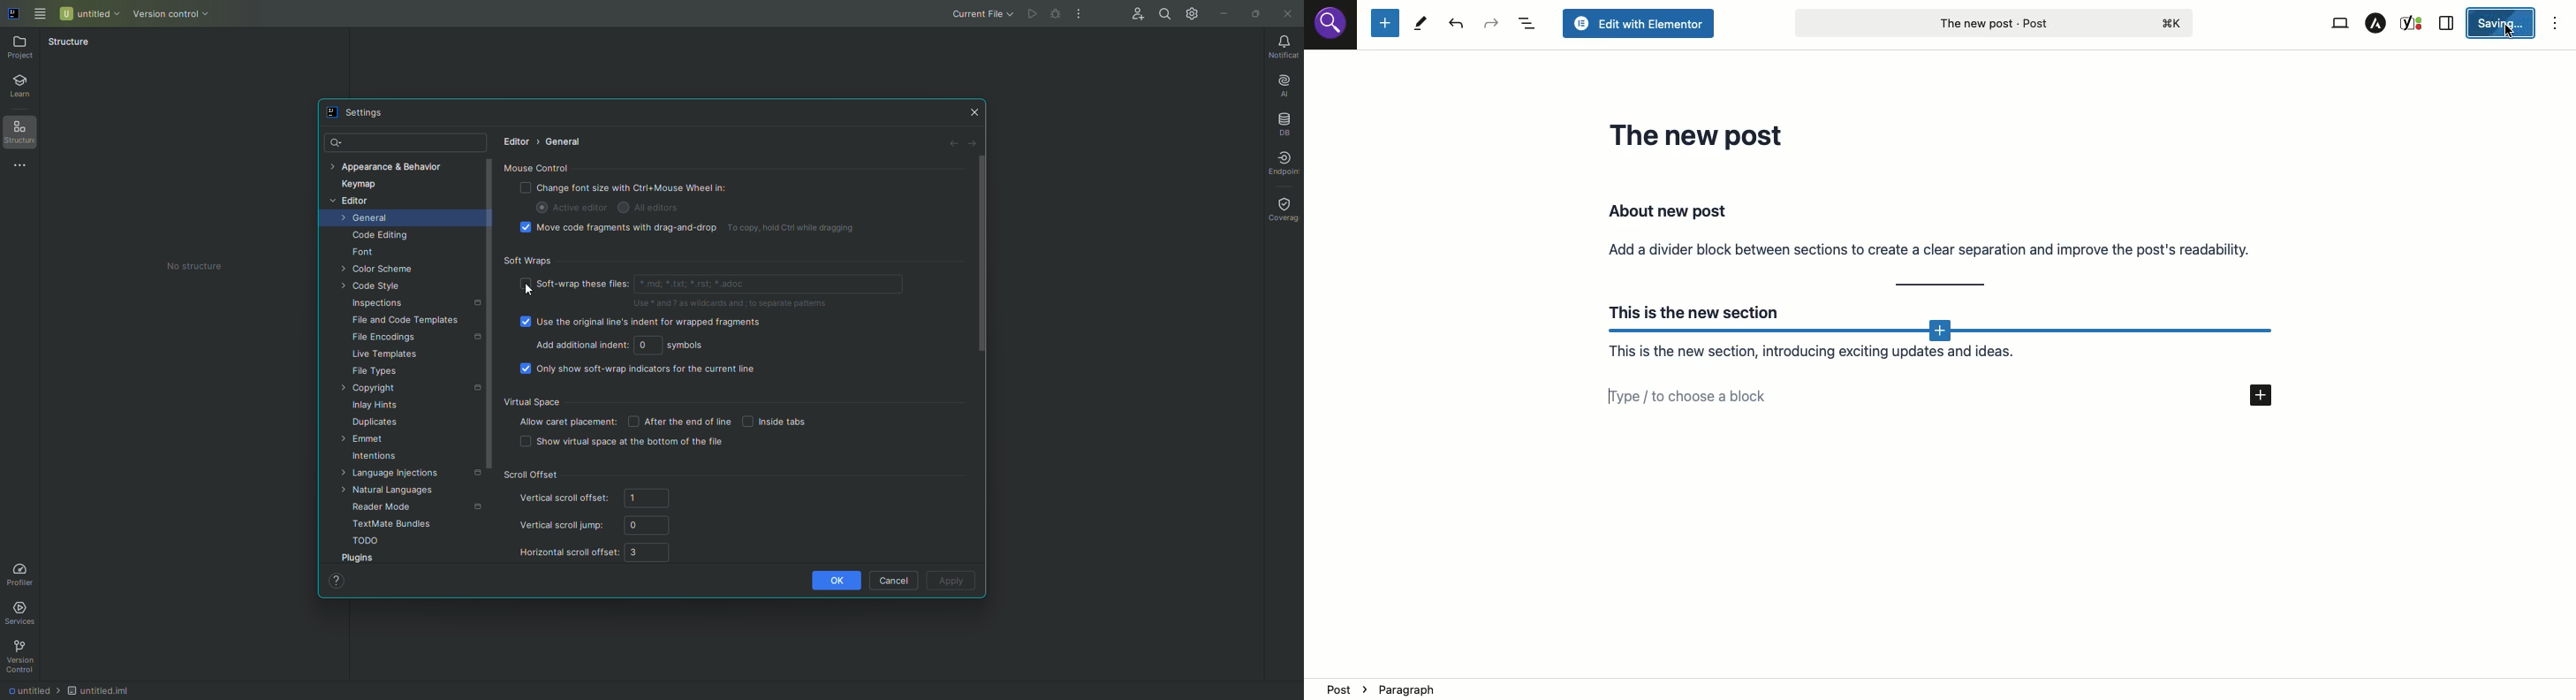 The width and height of the screenshot is (2576, 700). What do you see at coordinates (1282, 83) in the screenshot?
I see `AI Assistant` at bounding box center [1282, 83].